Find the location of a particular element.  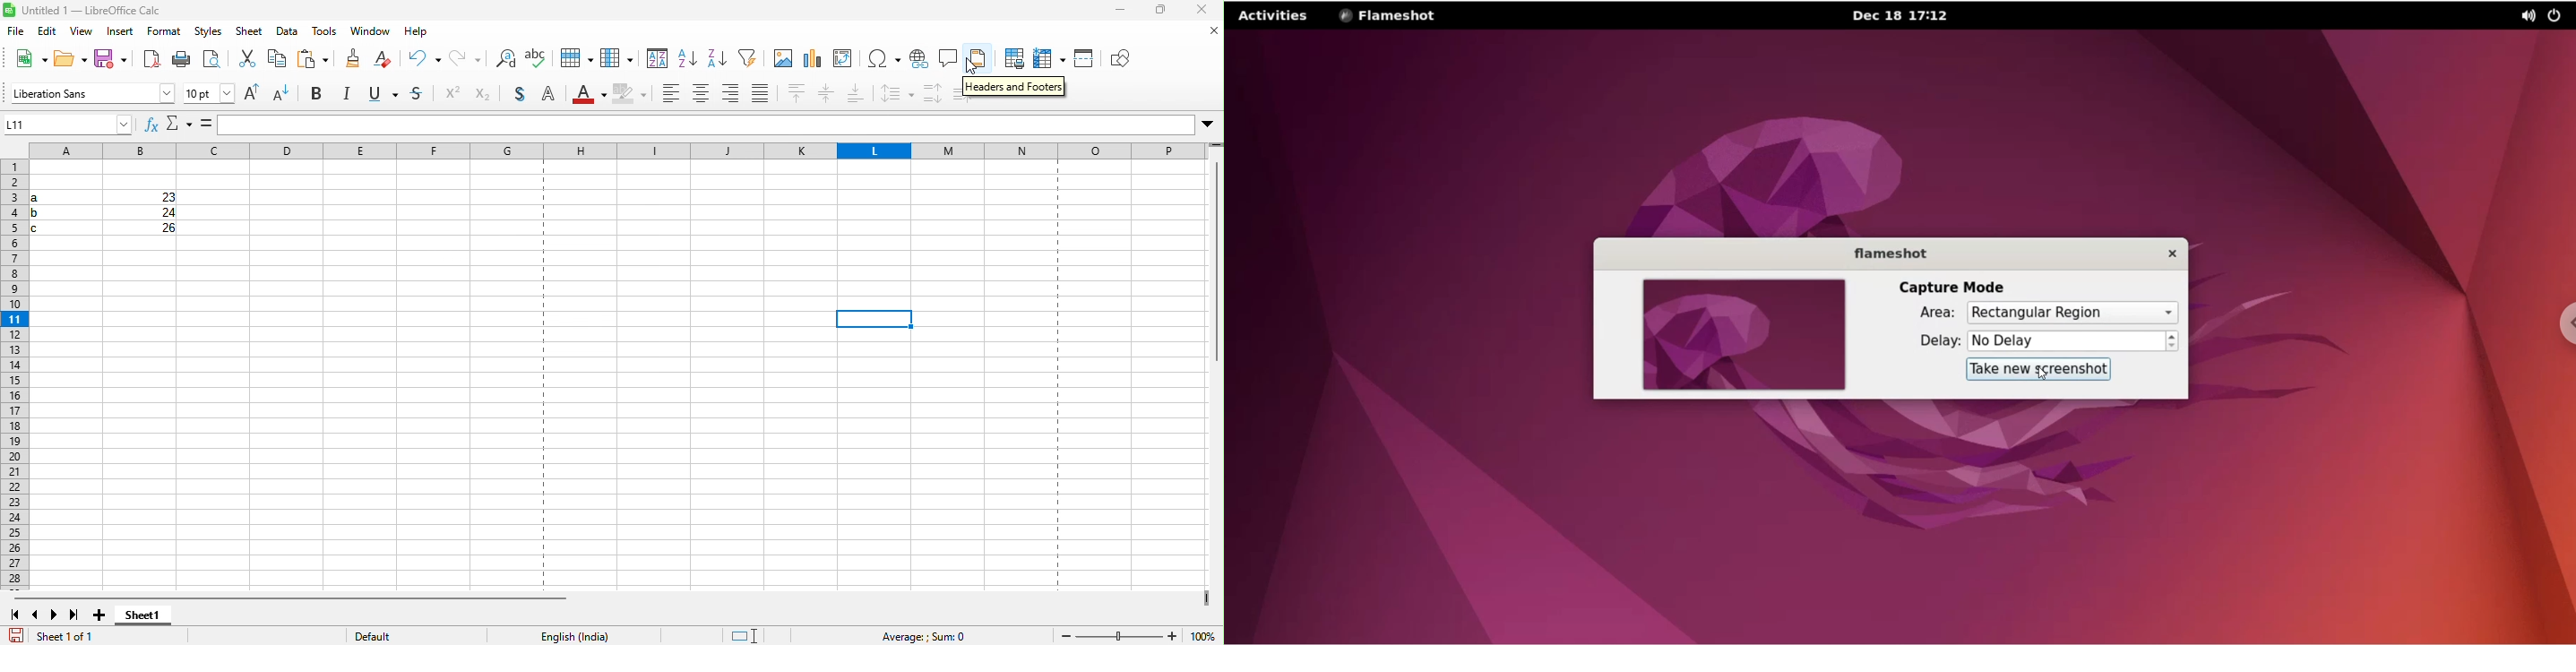

increase font size is located at coordinates (256, 96).